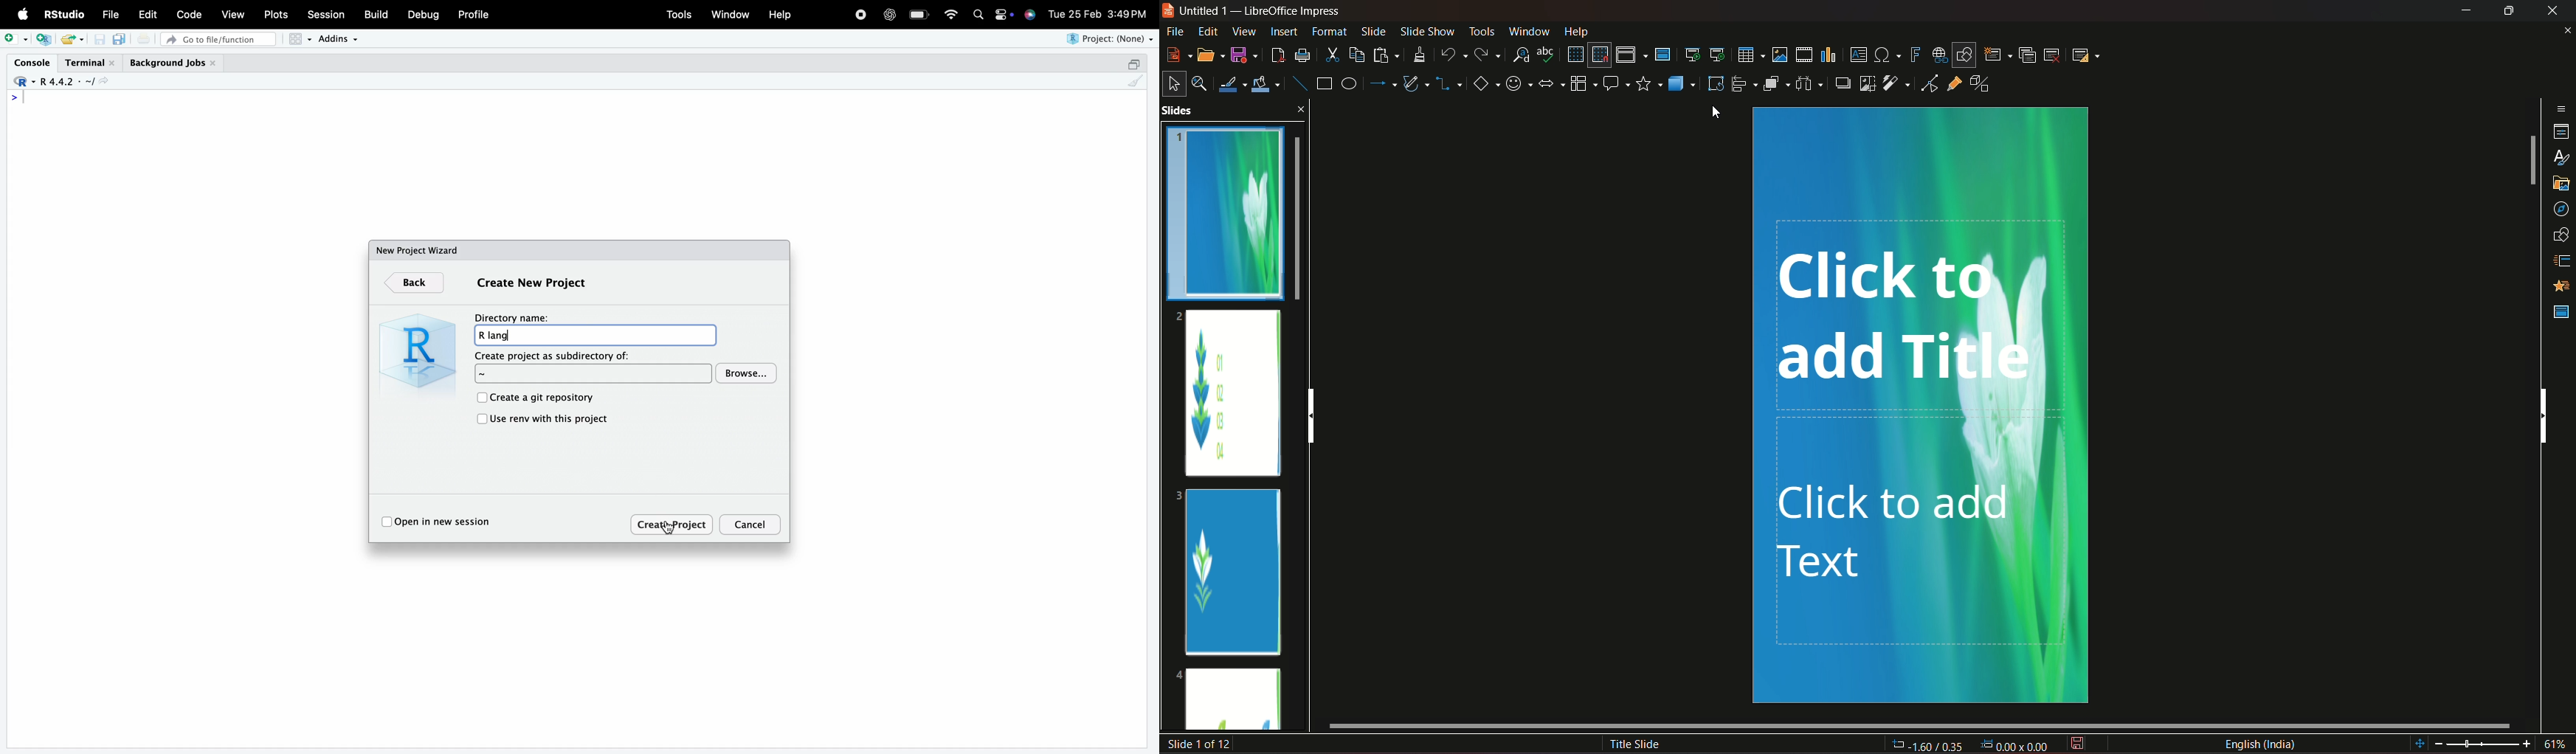  Describe the element at coordinates (1329, 31) in the screenshot. I see `format` at that location.